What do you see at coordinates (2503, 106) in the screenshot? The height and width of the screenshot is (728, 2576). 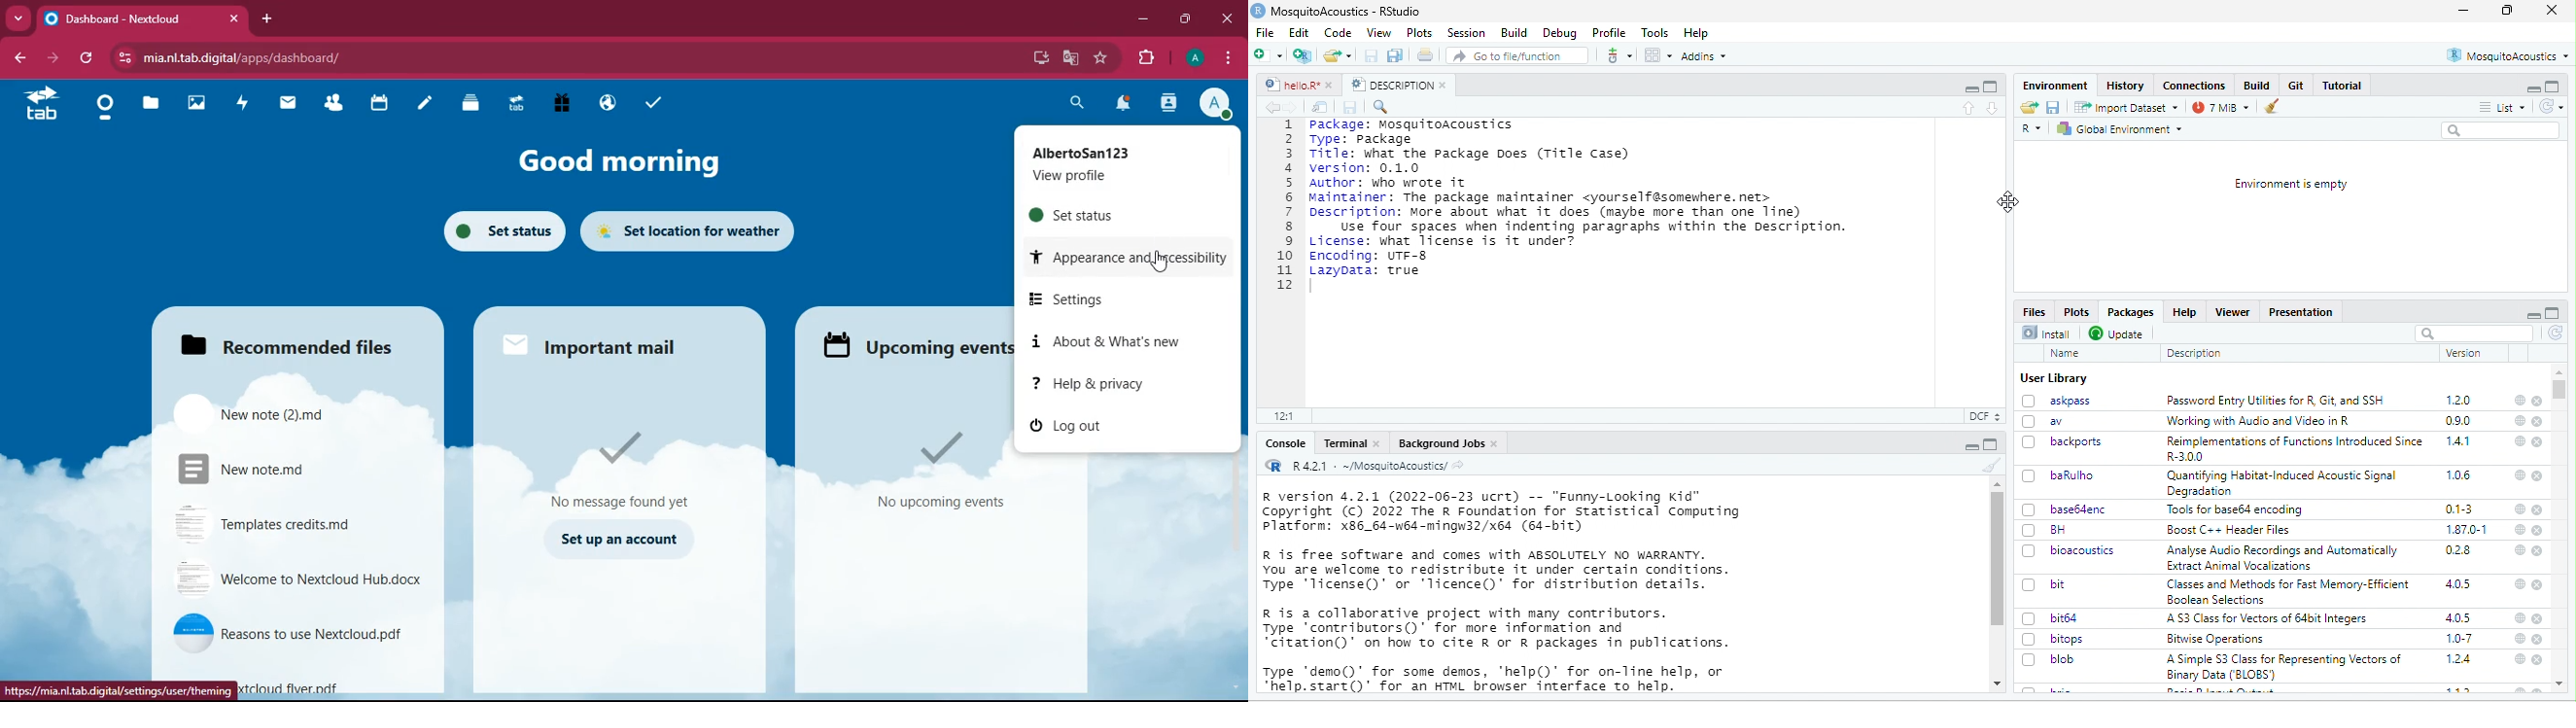 I see `List` at bounding box center [2503, 106].